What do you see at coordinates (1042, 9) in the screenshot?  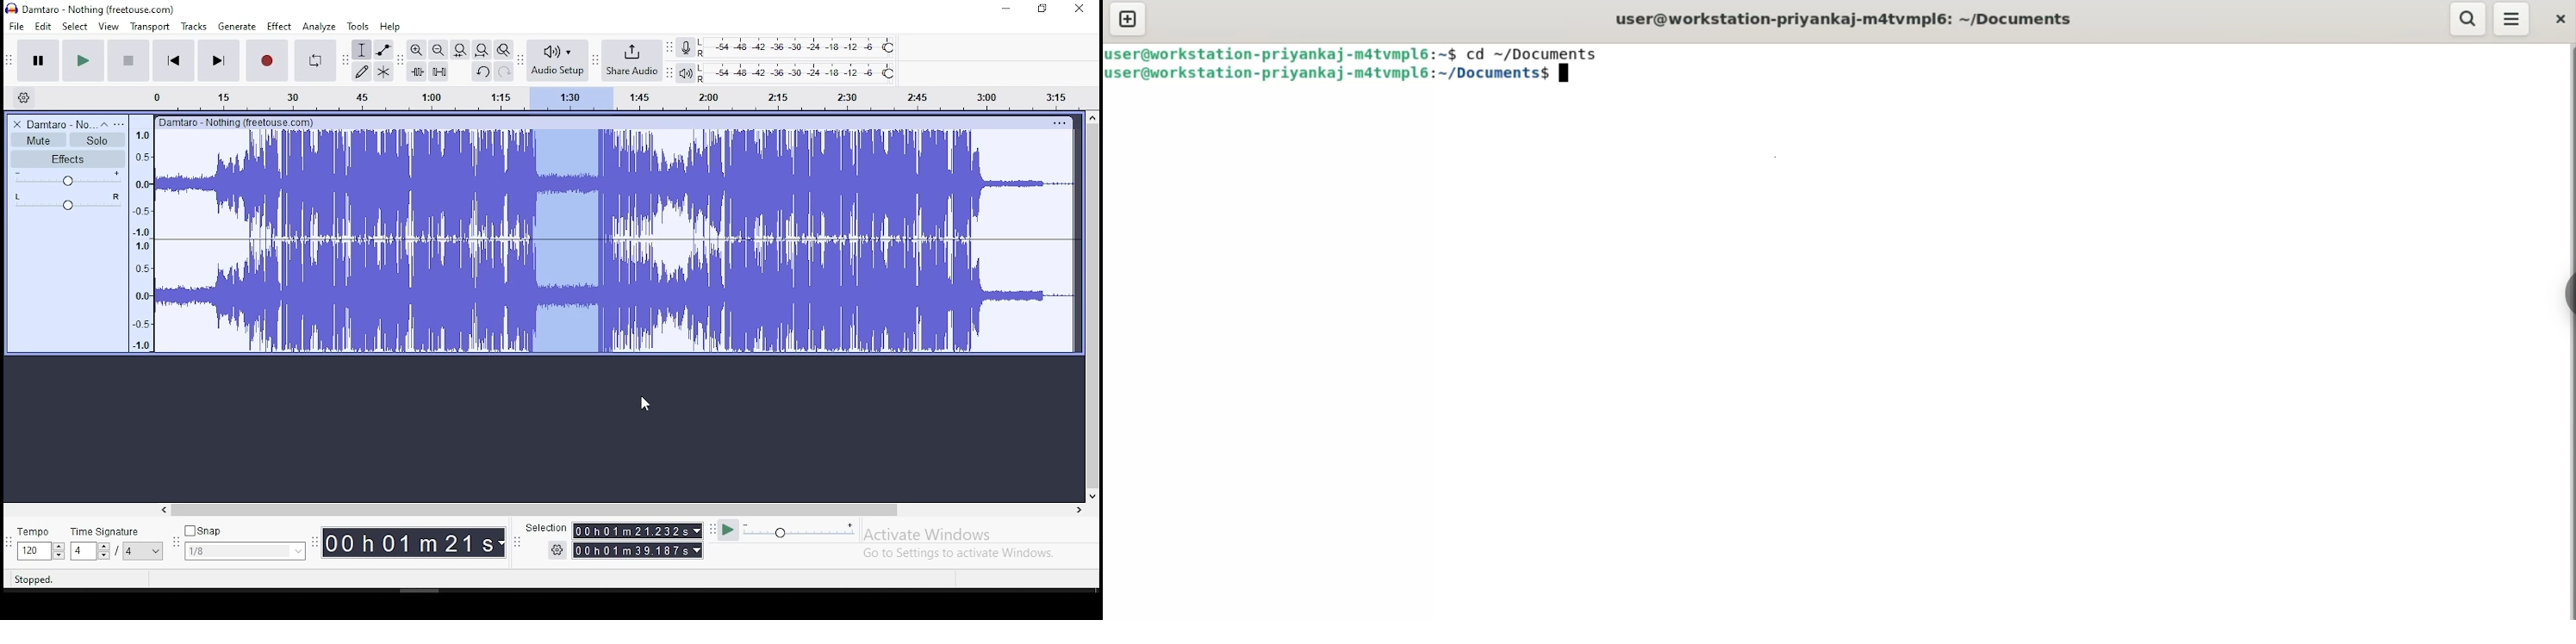 I see `Maximize` at bounding box center [1042, 9].